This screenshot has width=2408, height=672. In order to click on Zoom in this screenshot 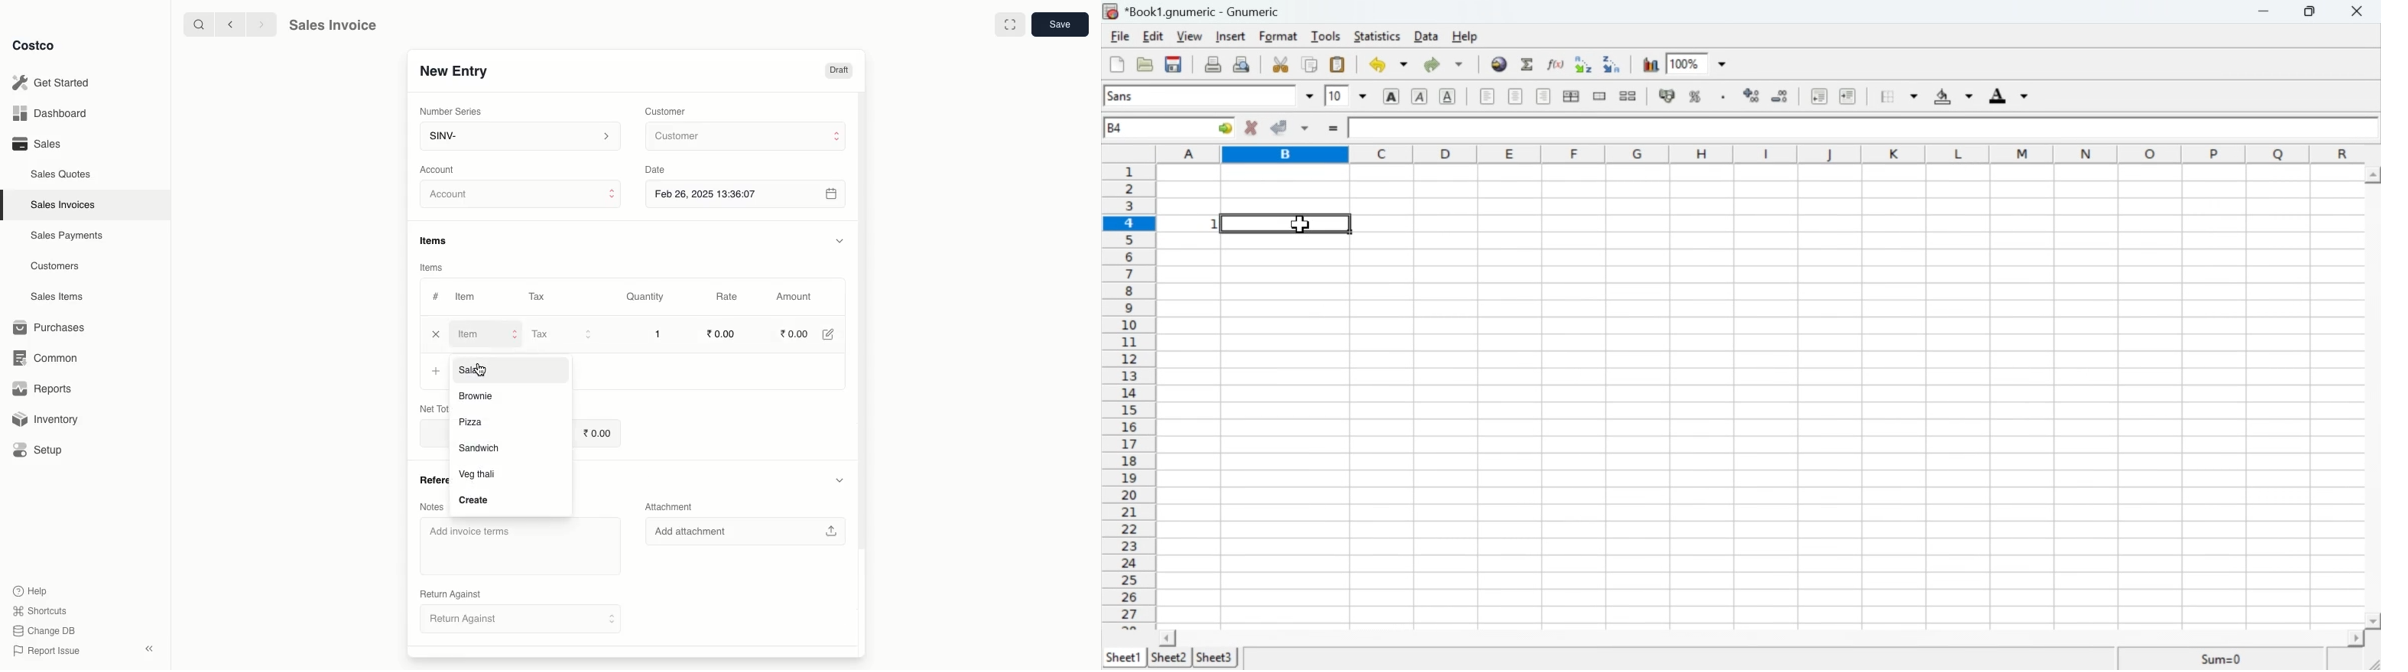, I will do `click(1699, 61)`.